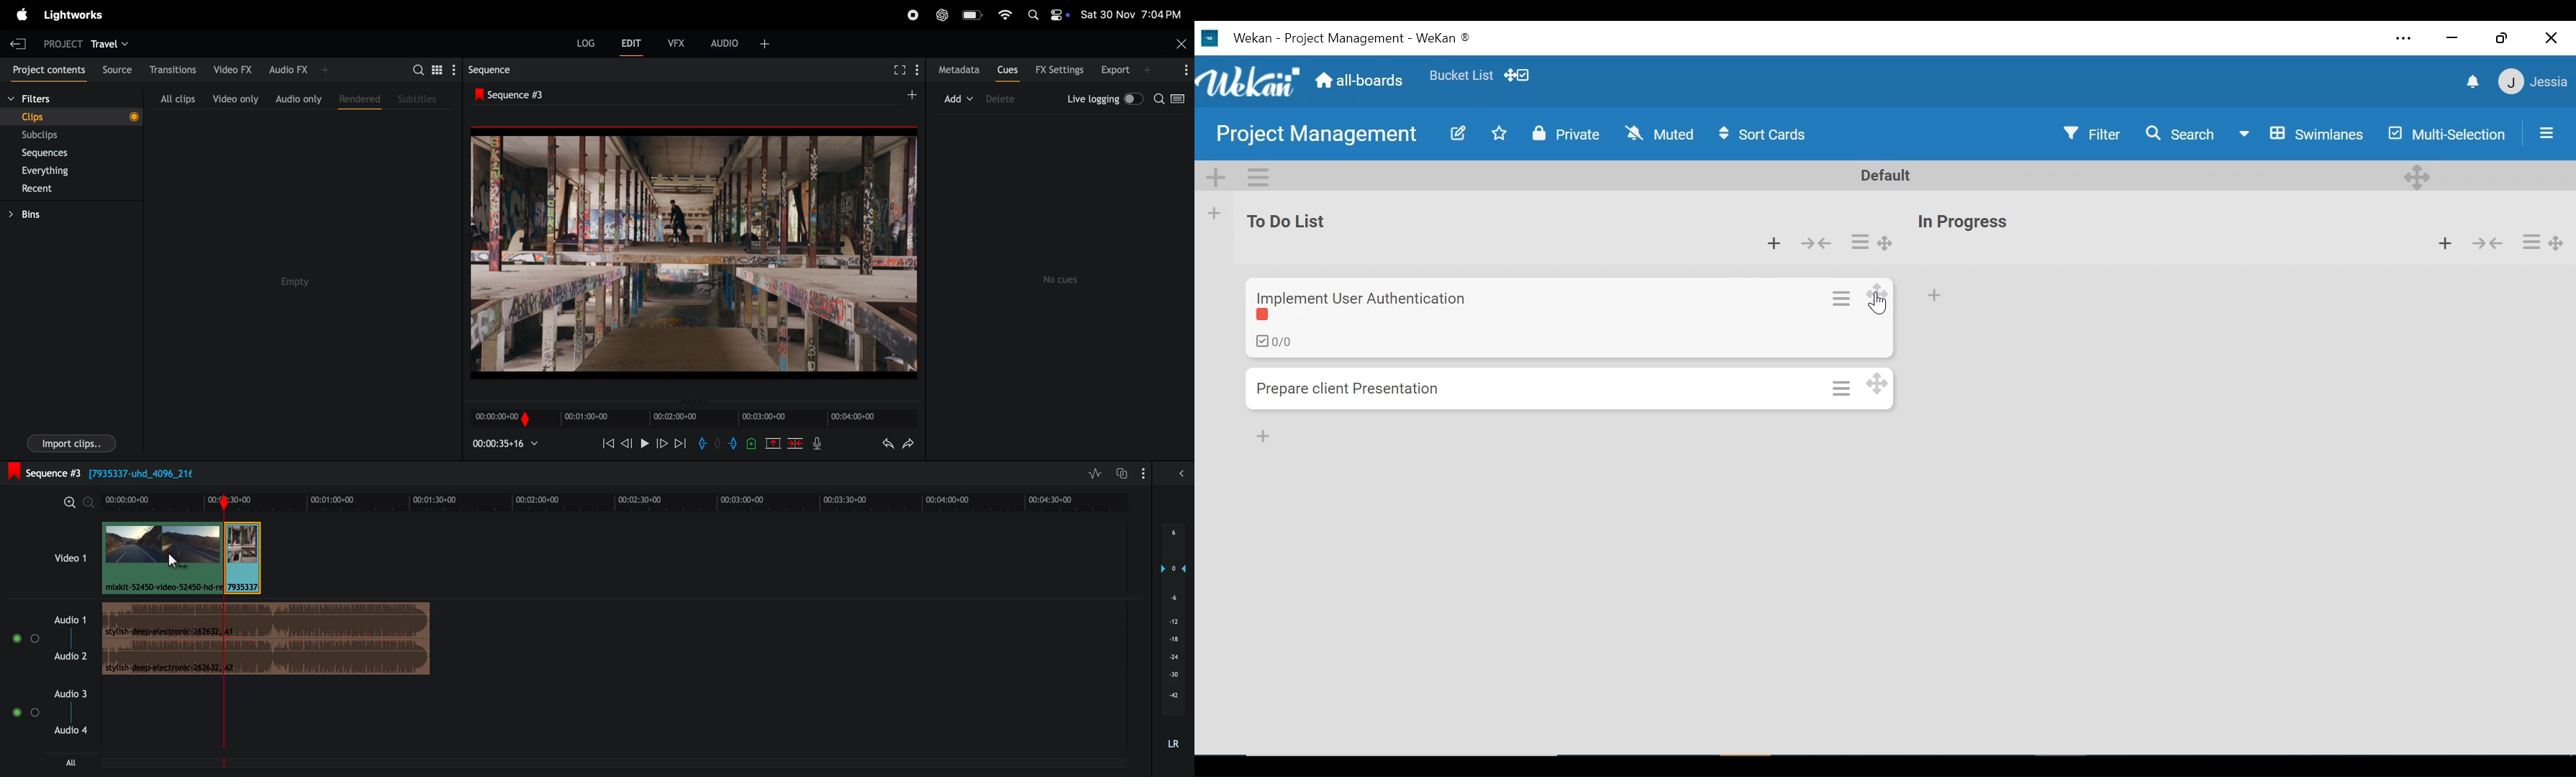 This screenshot has height=784, width=2576. I want to click on next frame, so click(681, 443).